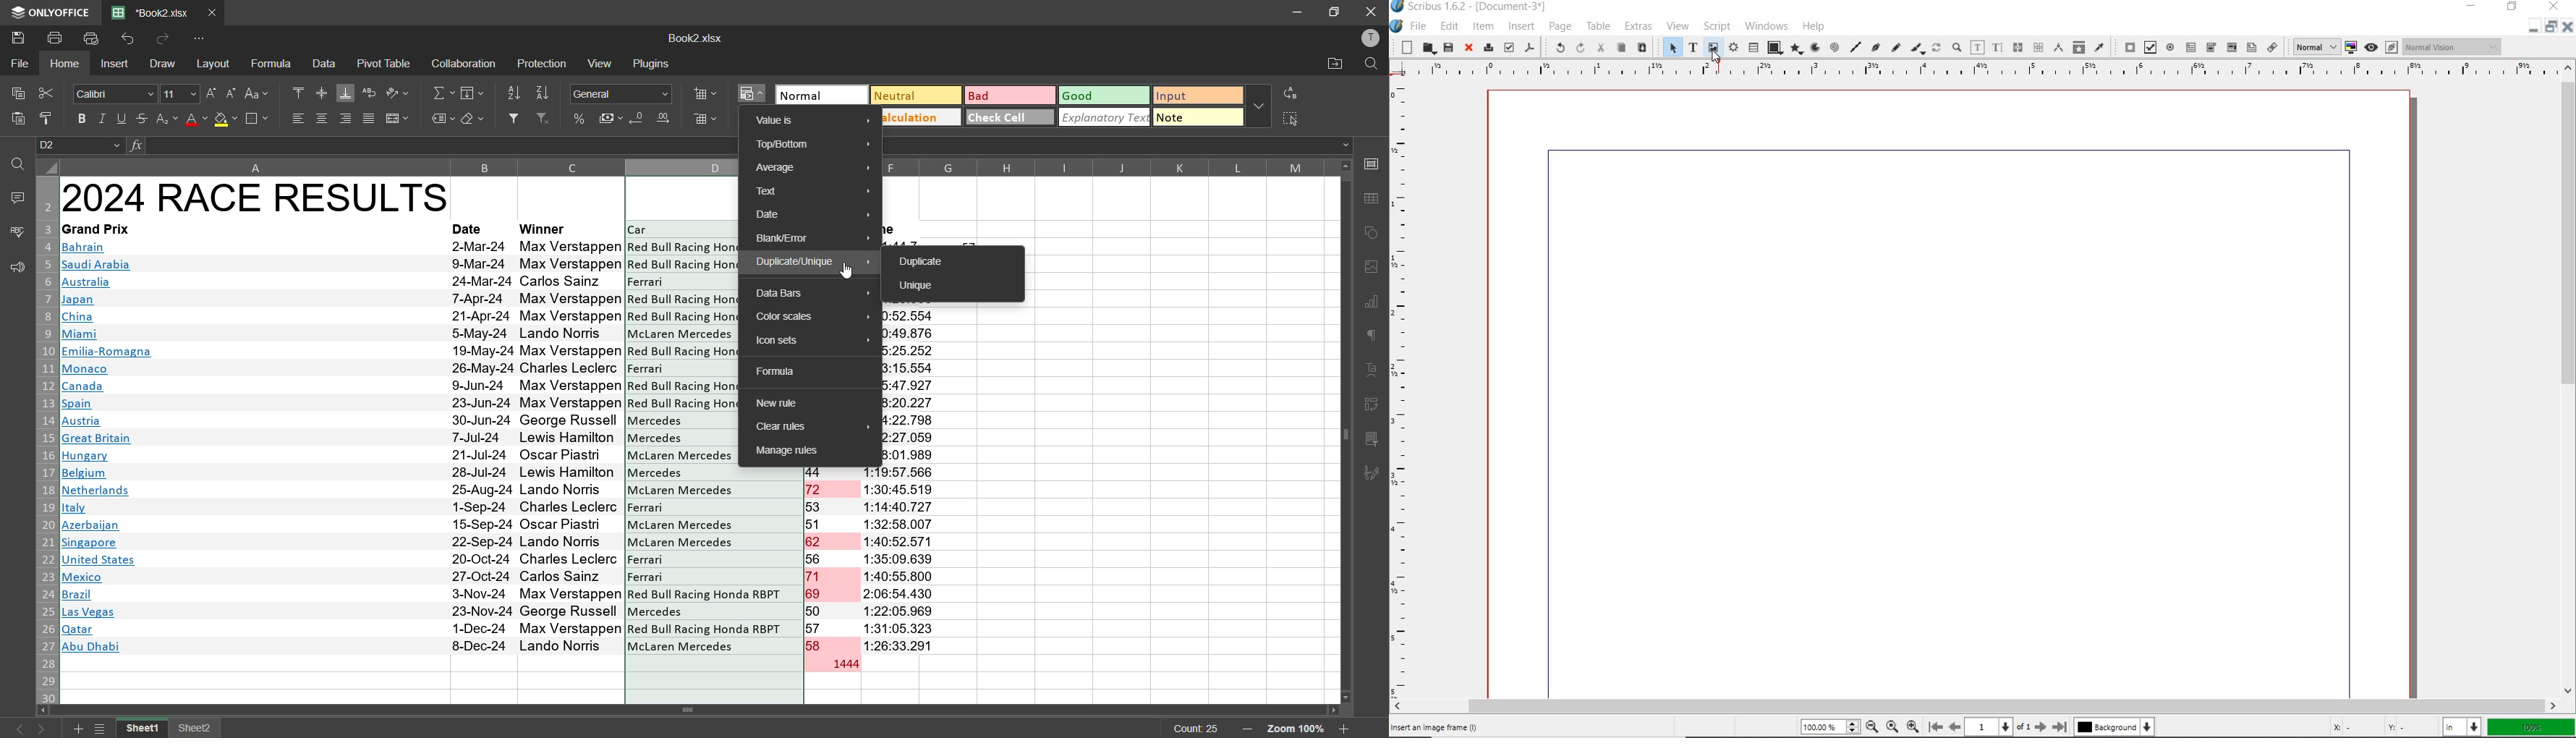 The image size is (2576, 756). Describe the element at coordinates (14, 268) in the screenshot. I see `feedback` at that location.